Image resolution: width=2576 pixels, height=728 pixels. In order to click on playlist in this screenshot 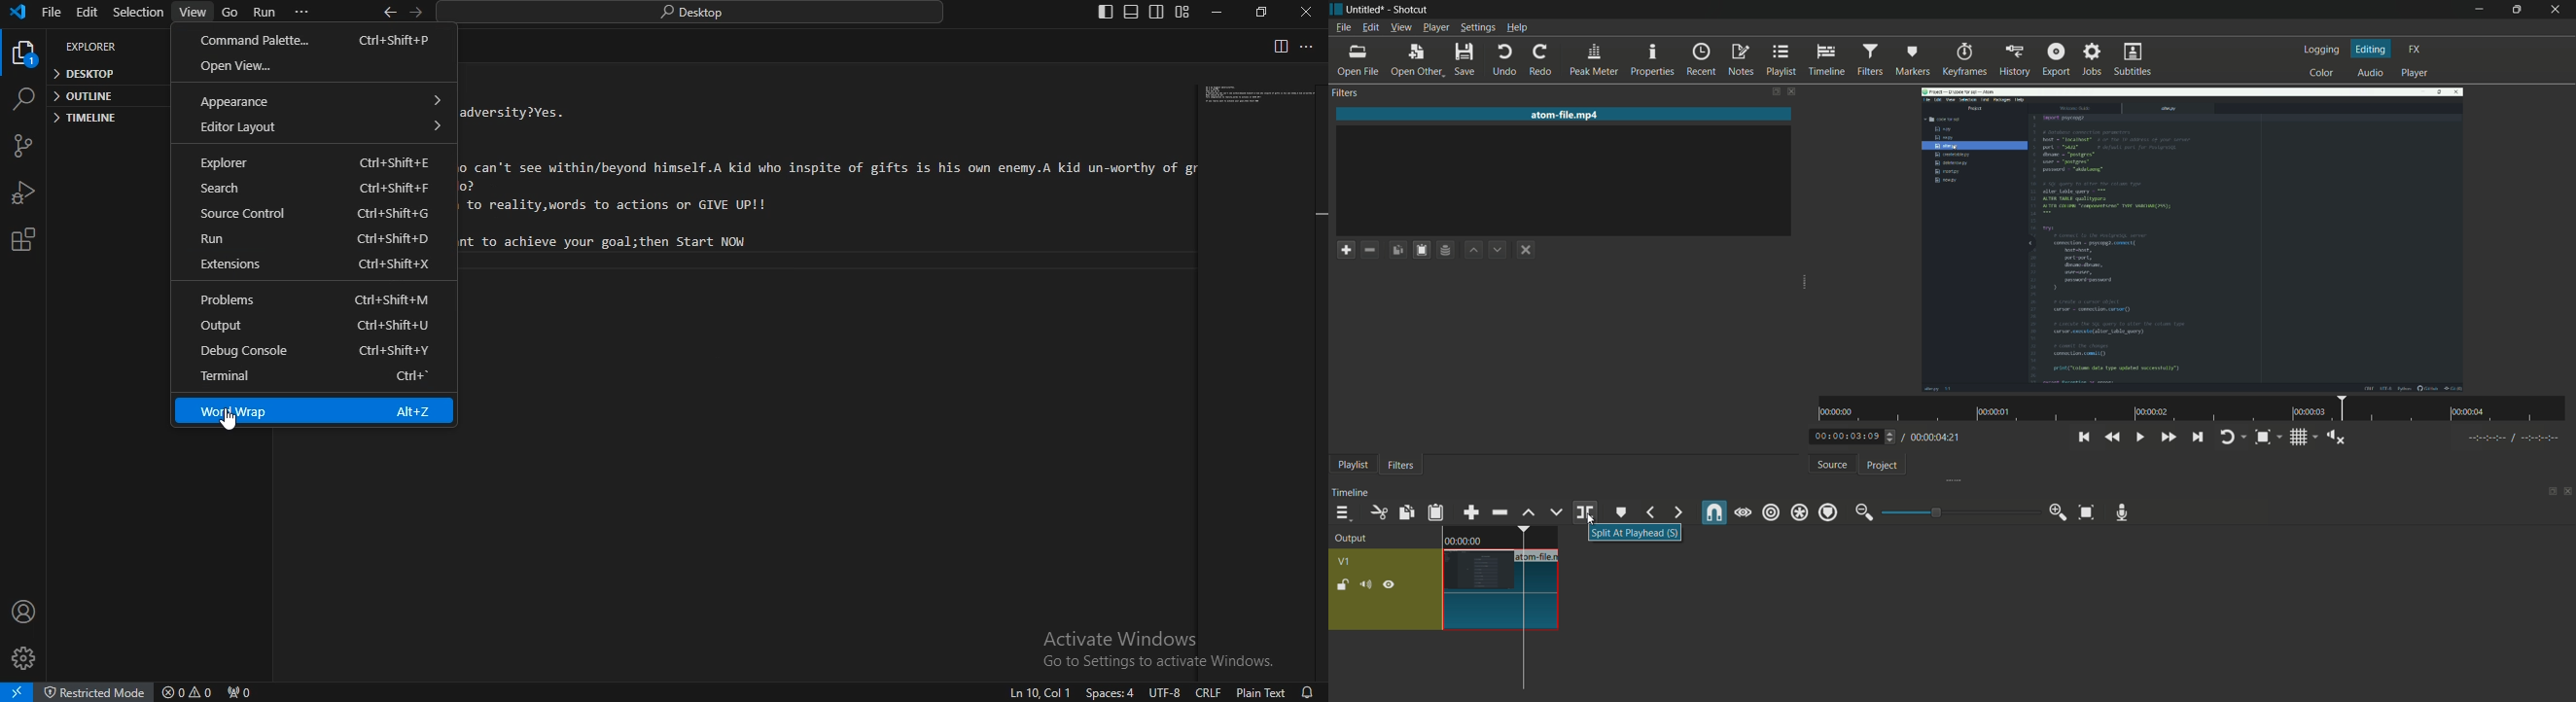, I will do `click(1782, 60)`.